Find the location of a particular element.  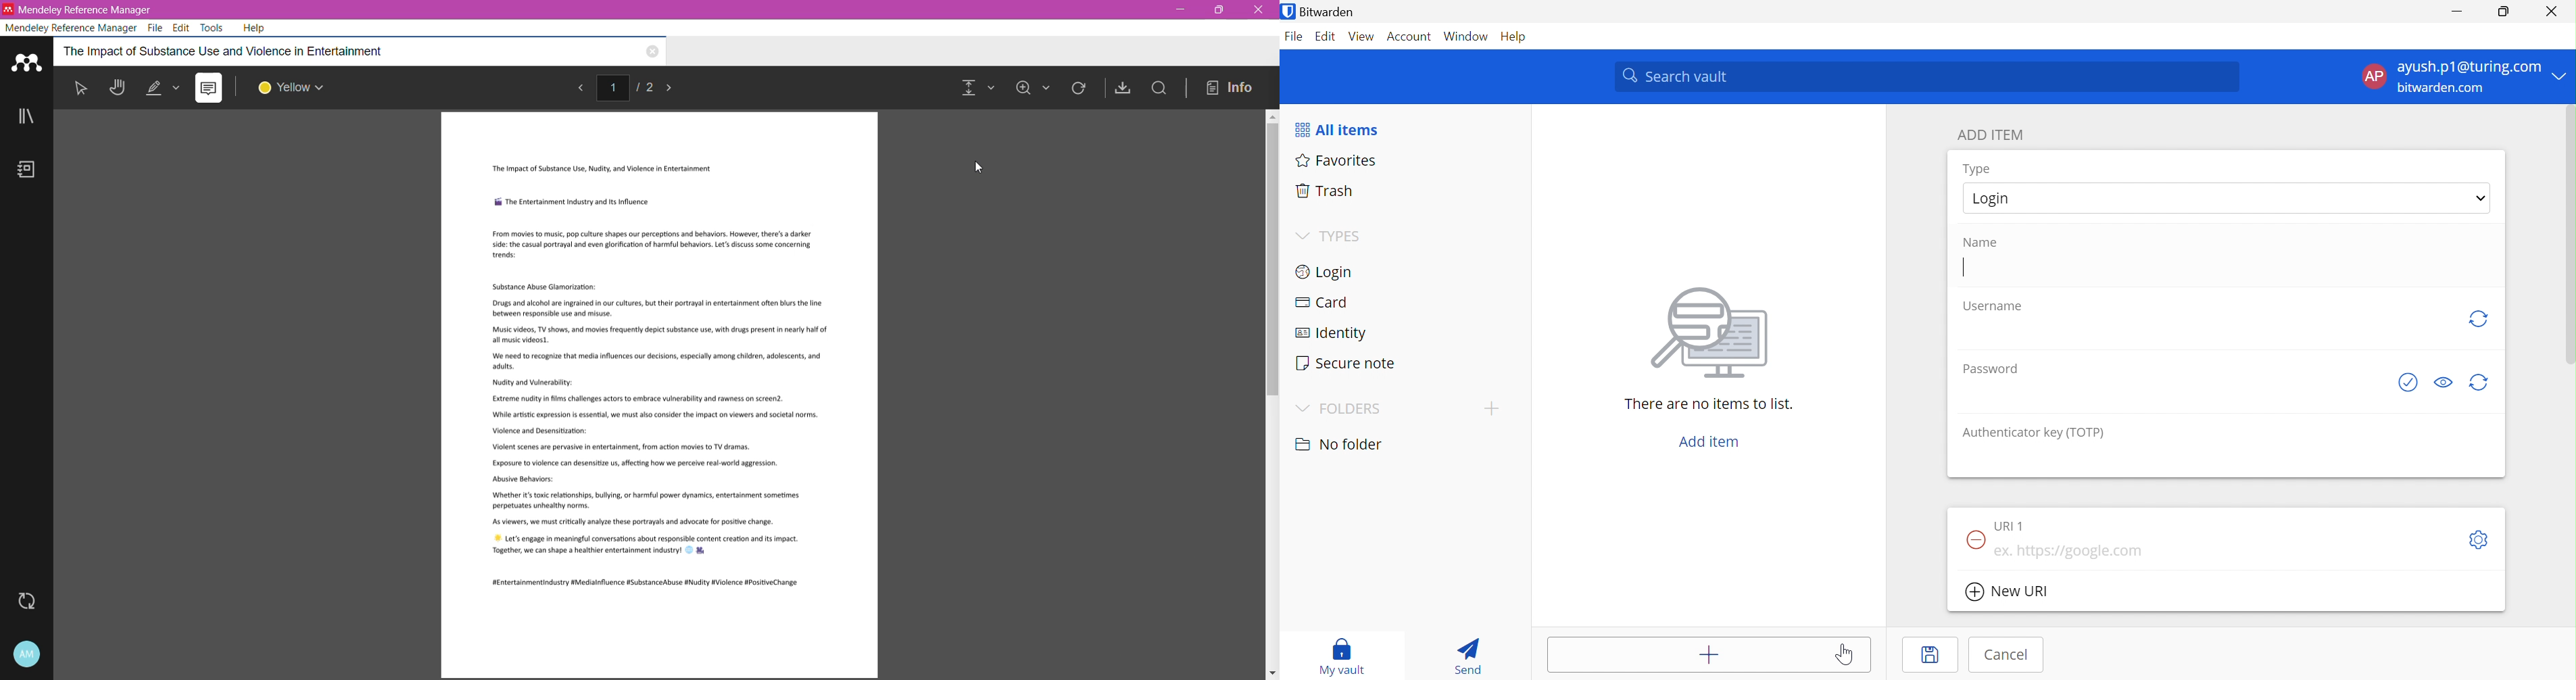

Remove is located at coordinates (1973, 541).